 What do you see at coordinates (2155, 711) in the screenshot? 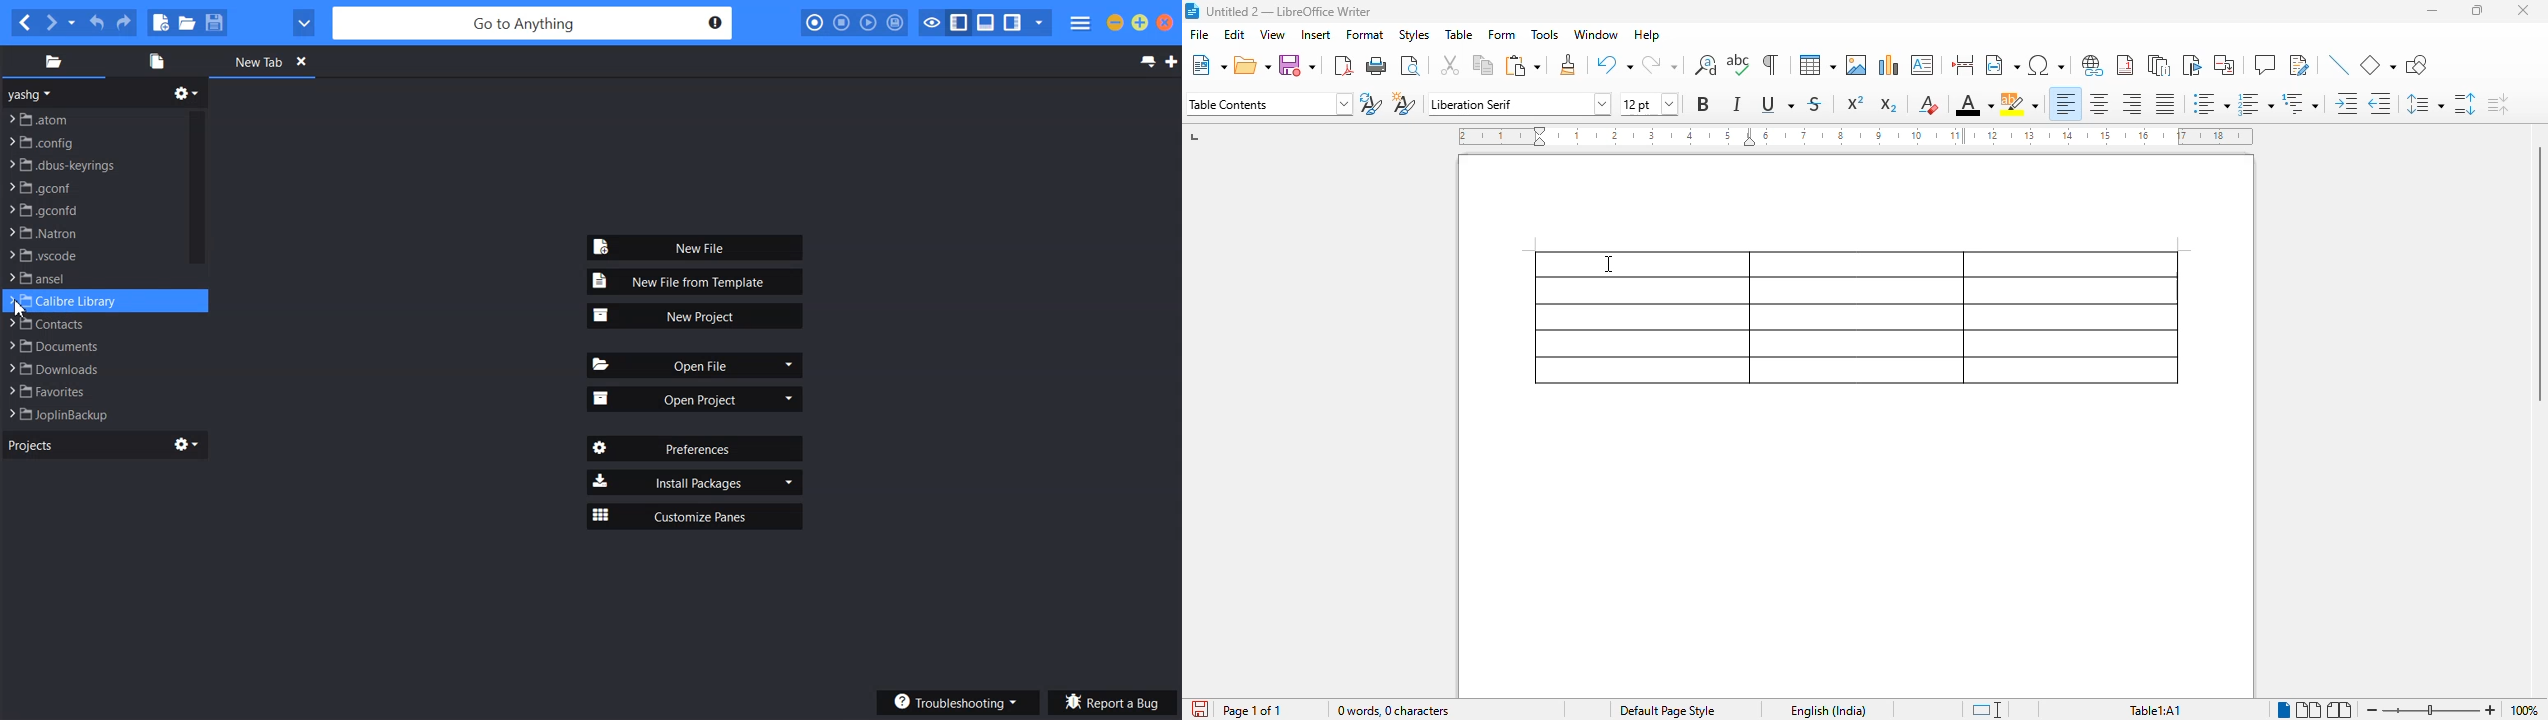
I see `table1: A1` at bounding box center [2155, 711].